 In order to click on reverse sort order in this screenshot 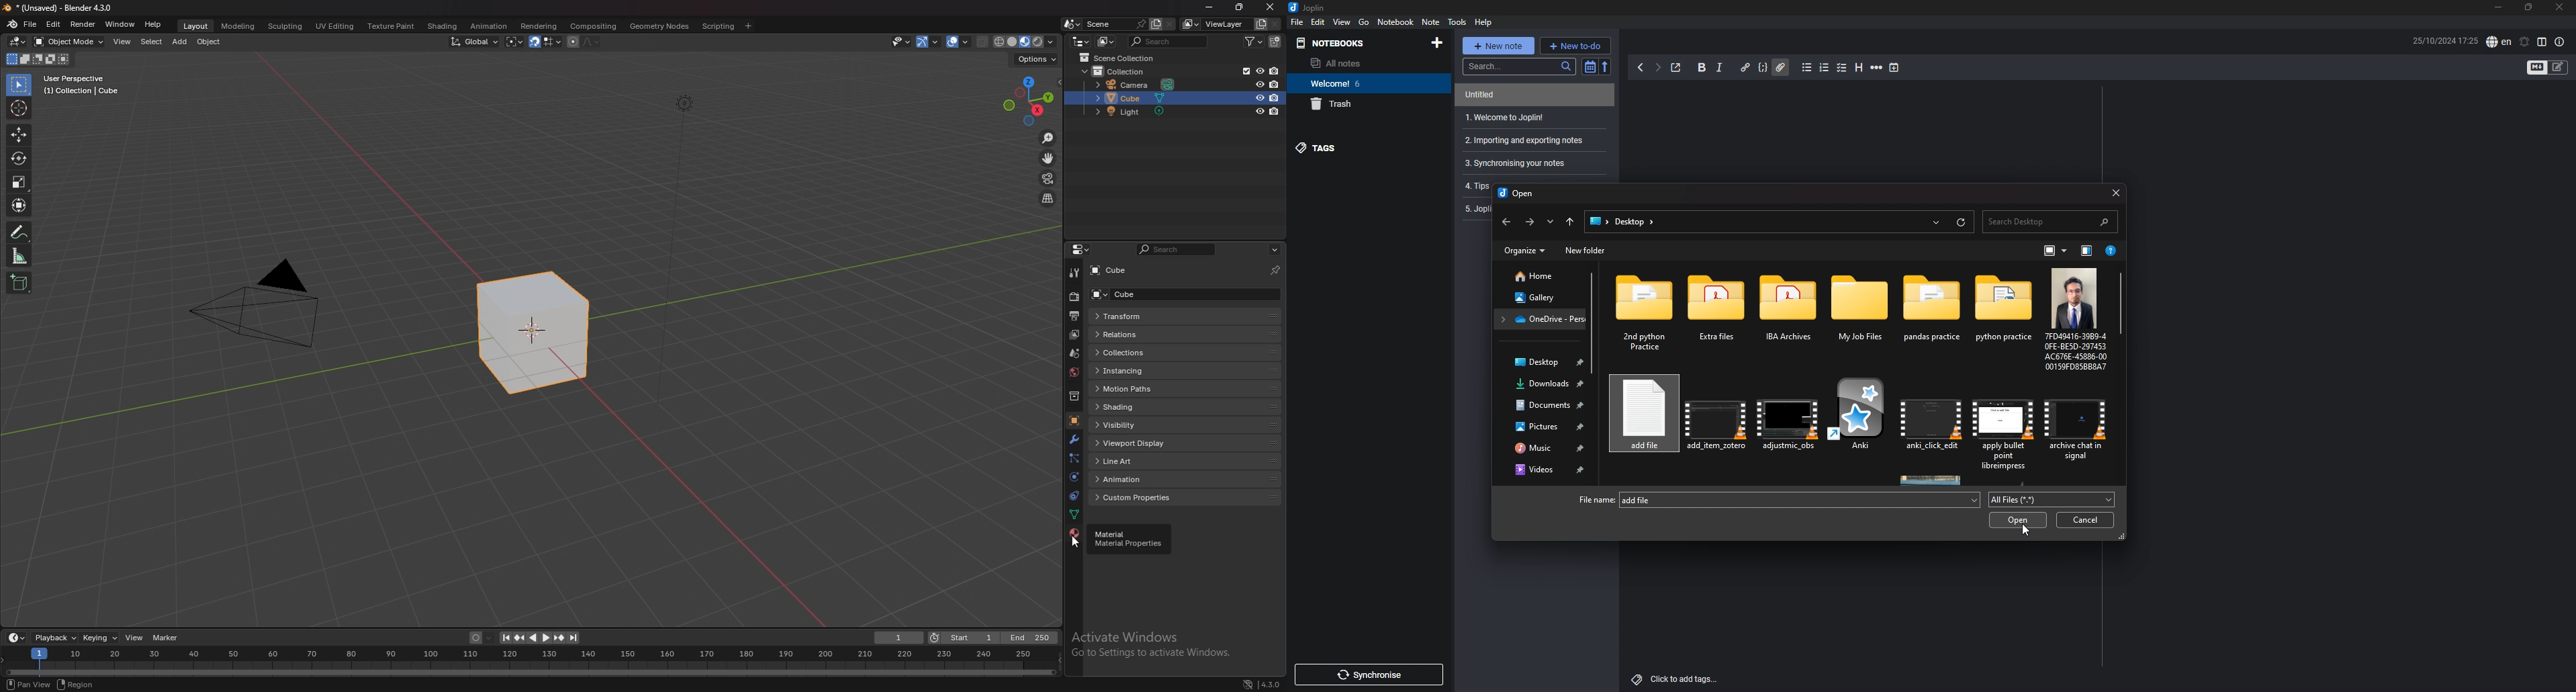, I will do `click(1606, 67)`.